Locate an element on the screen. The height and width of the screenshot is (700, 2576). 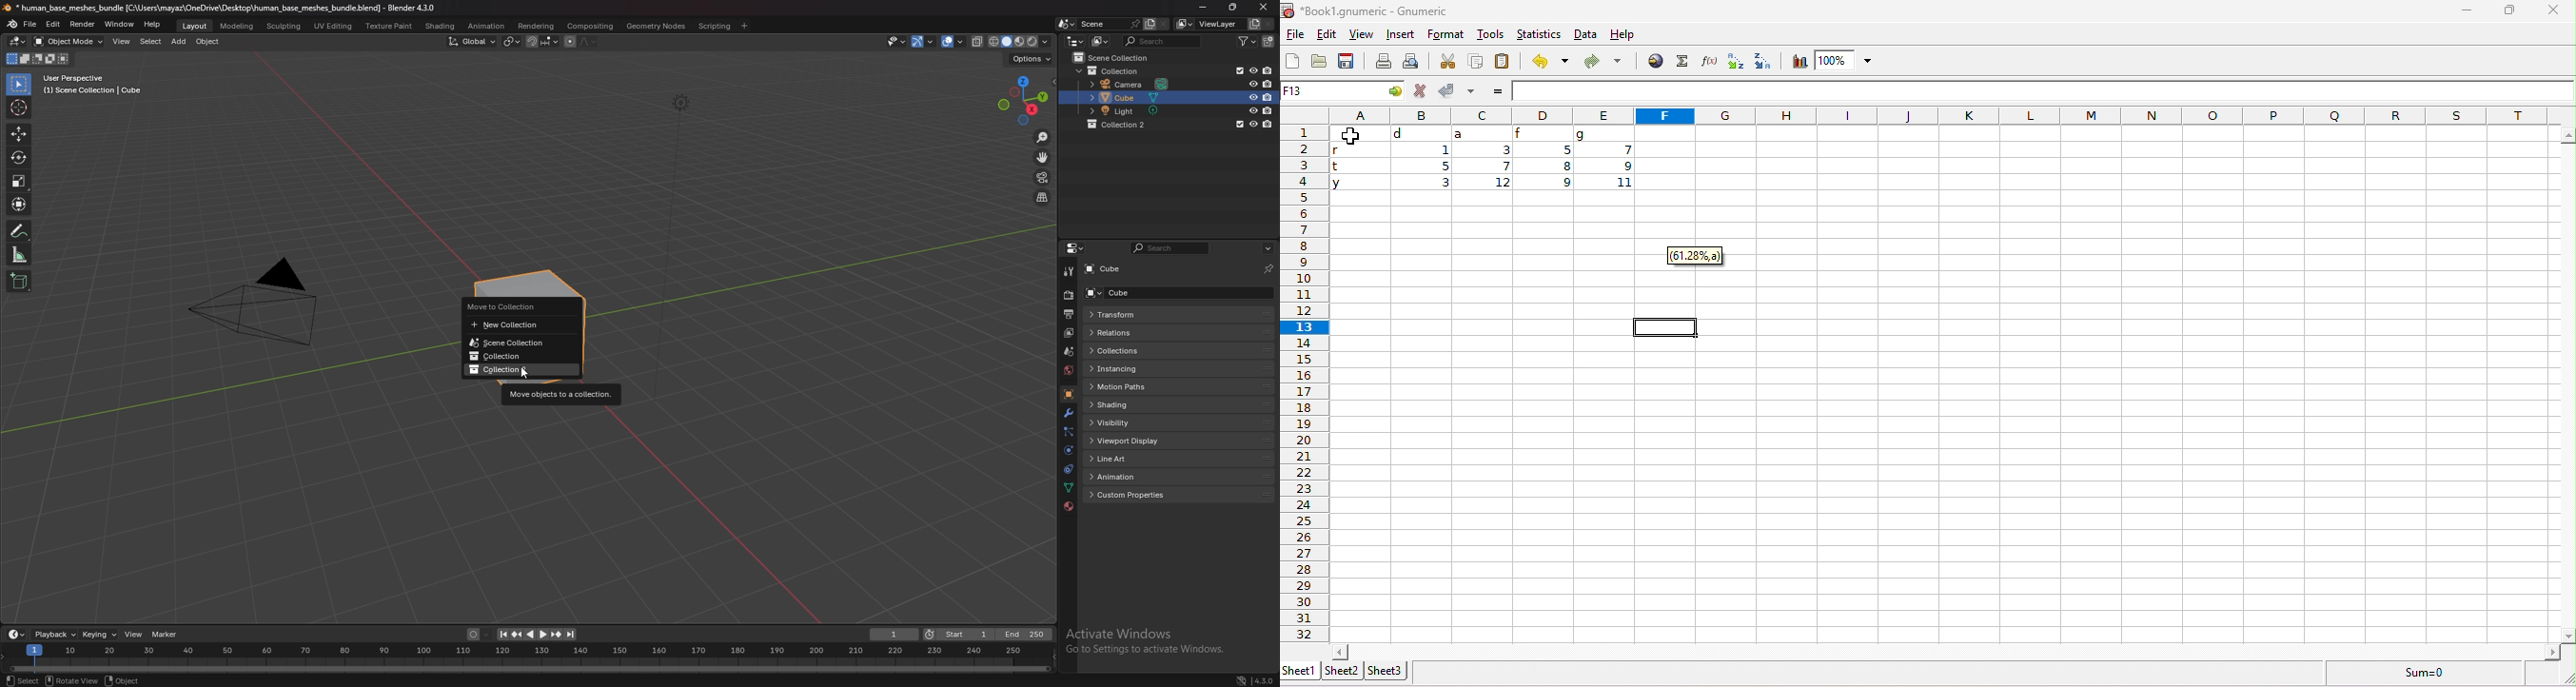
view is located at coordinates (1361, 34).